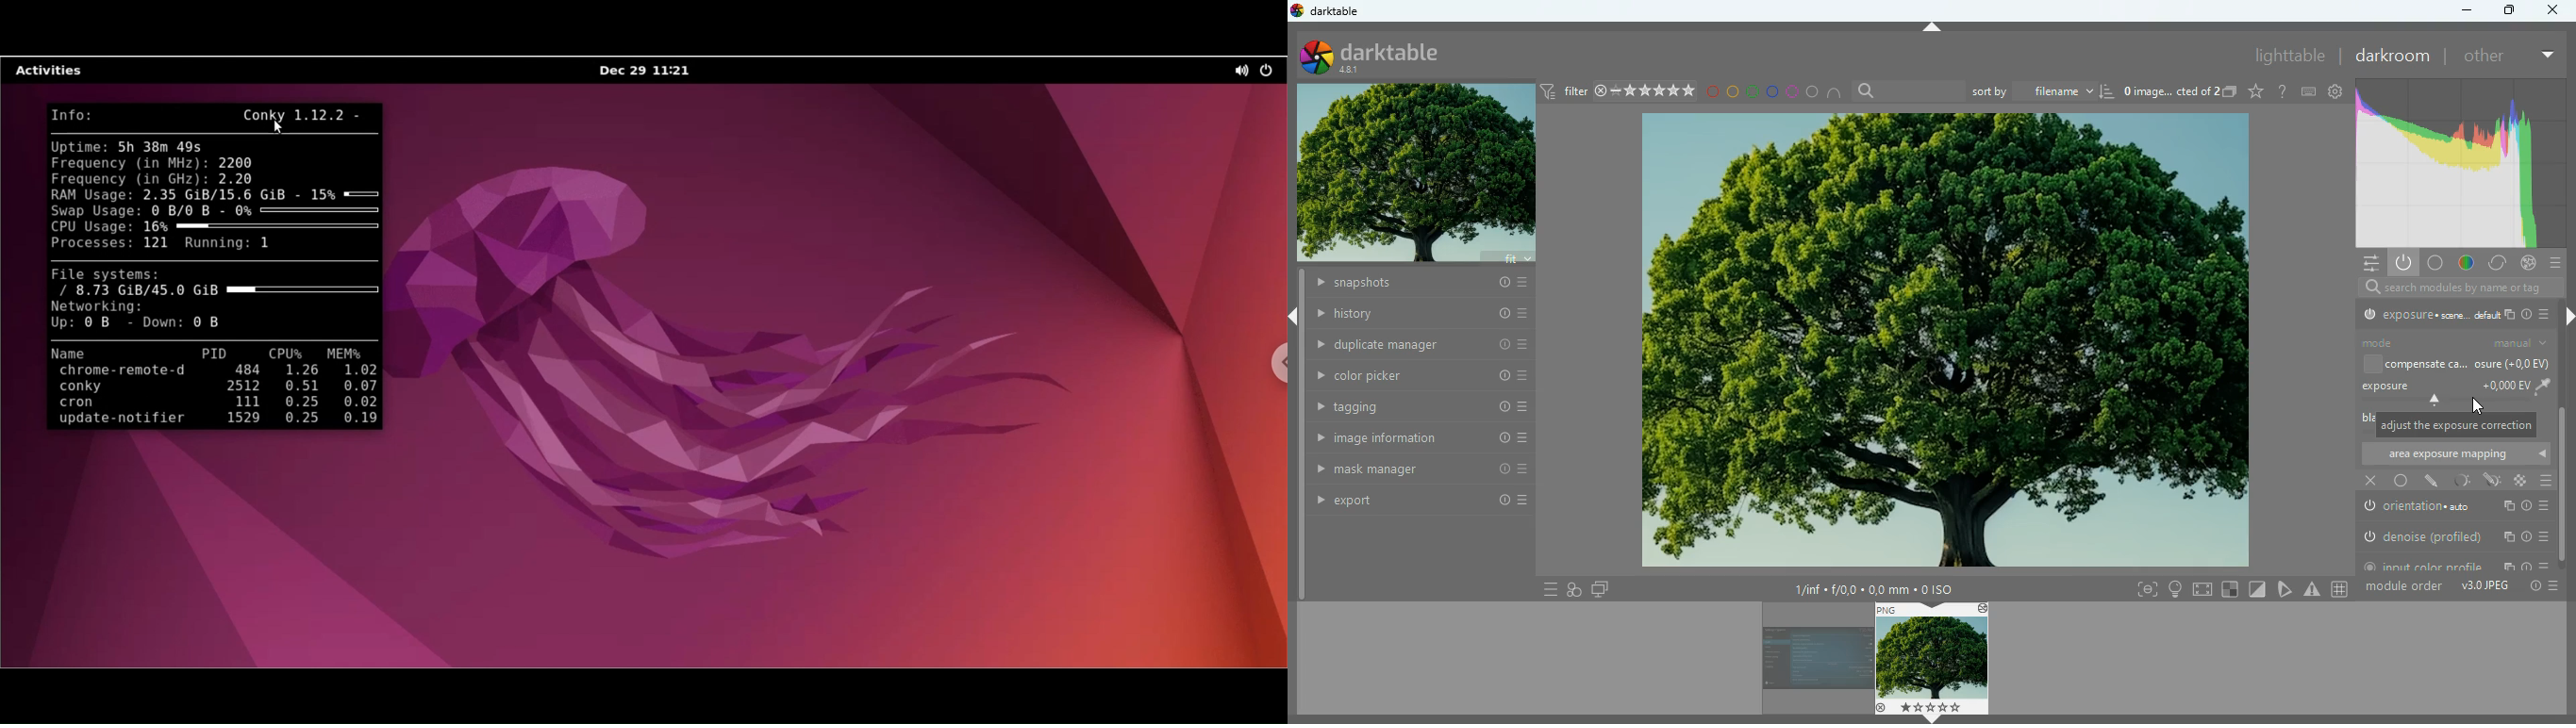  What do you see at coordinates (2232, 92) in the screenshot?
I see `copy` at bounding box center [2232, 92].